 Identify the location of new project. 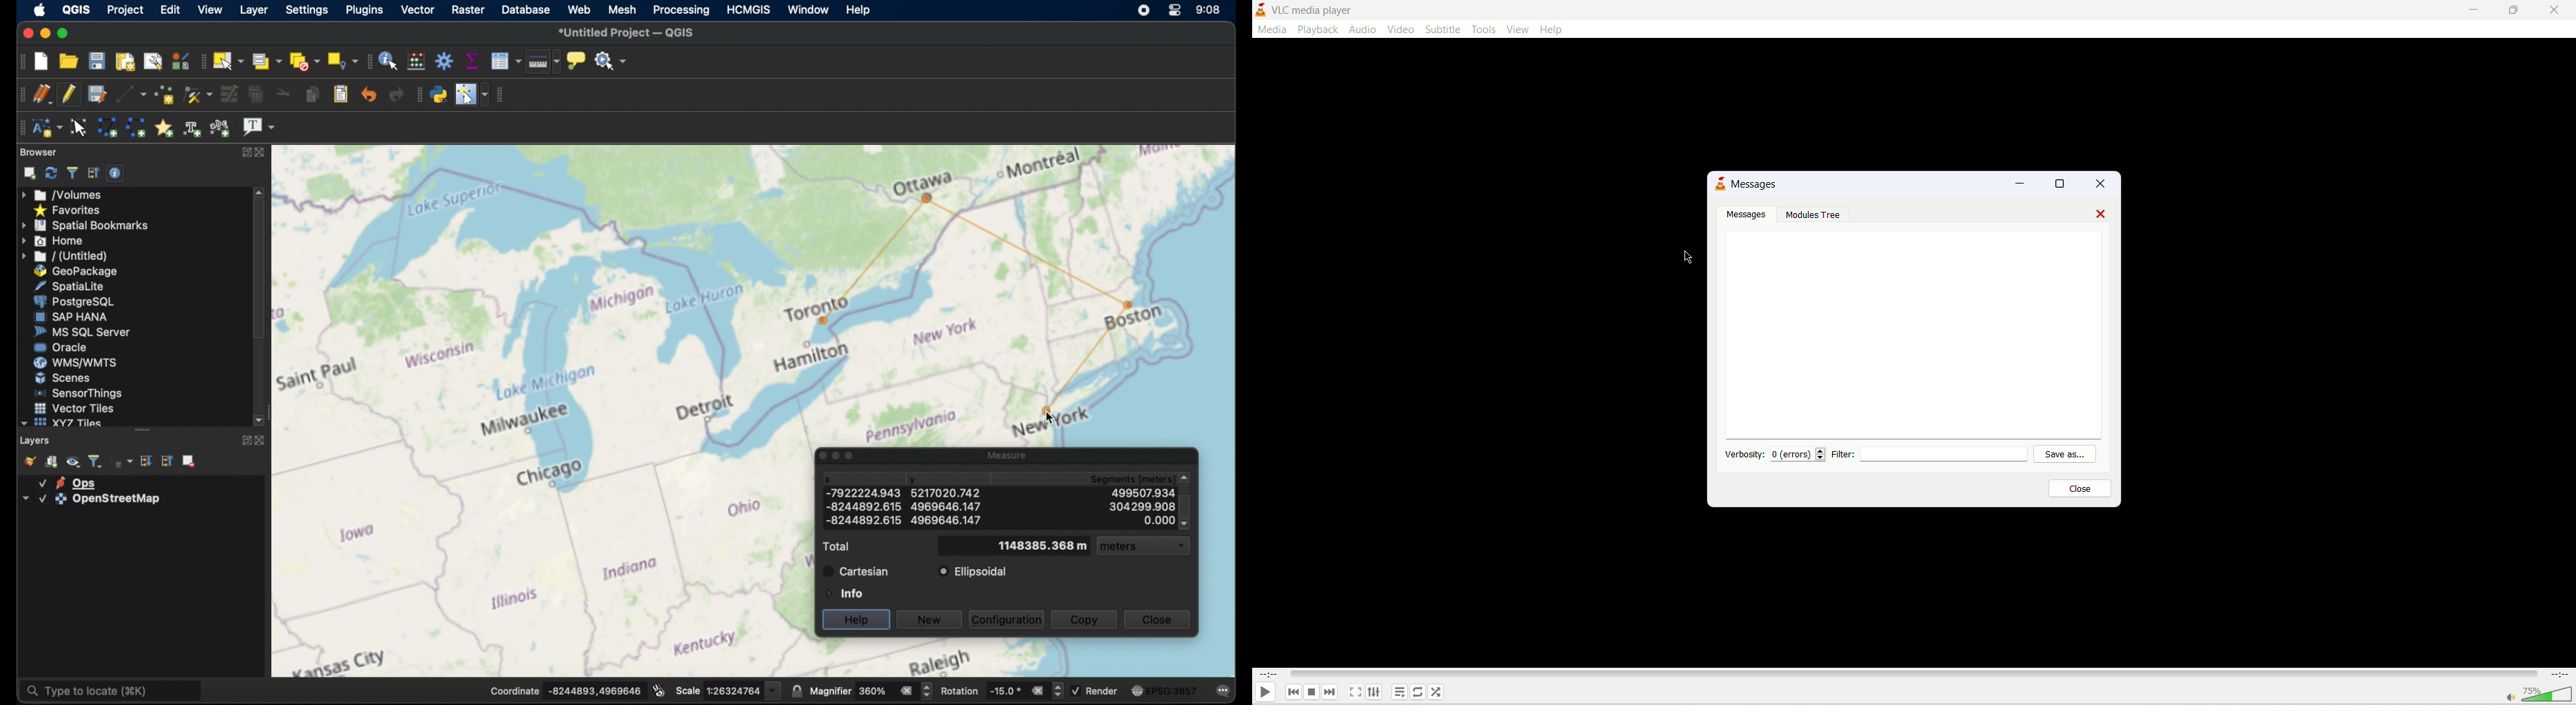
(42, 60).